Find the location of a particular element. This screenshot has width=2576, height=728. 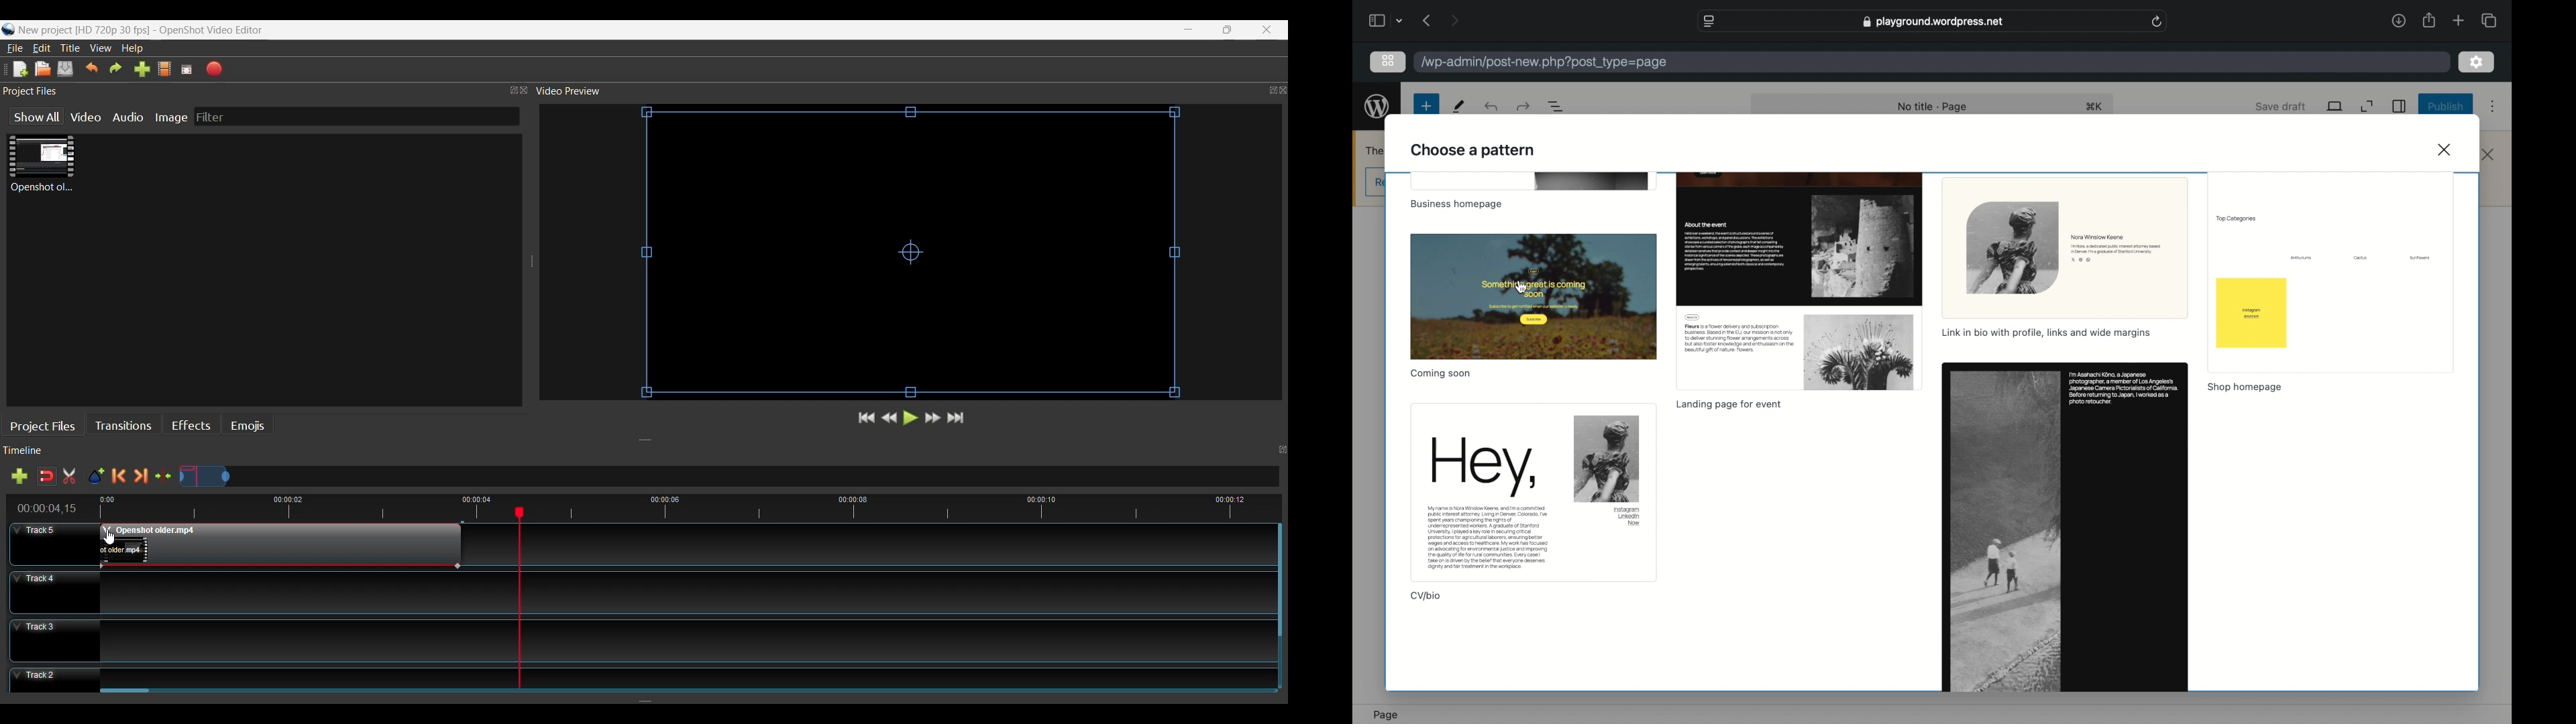

share is located at coordinates (2428, 20).